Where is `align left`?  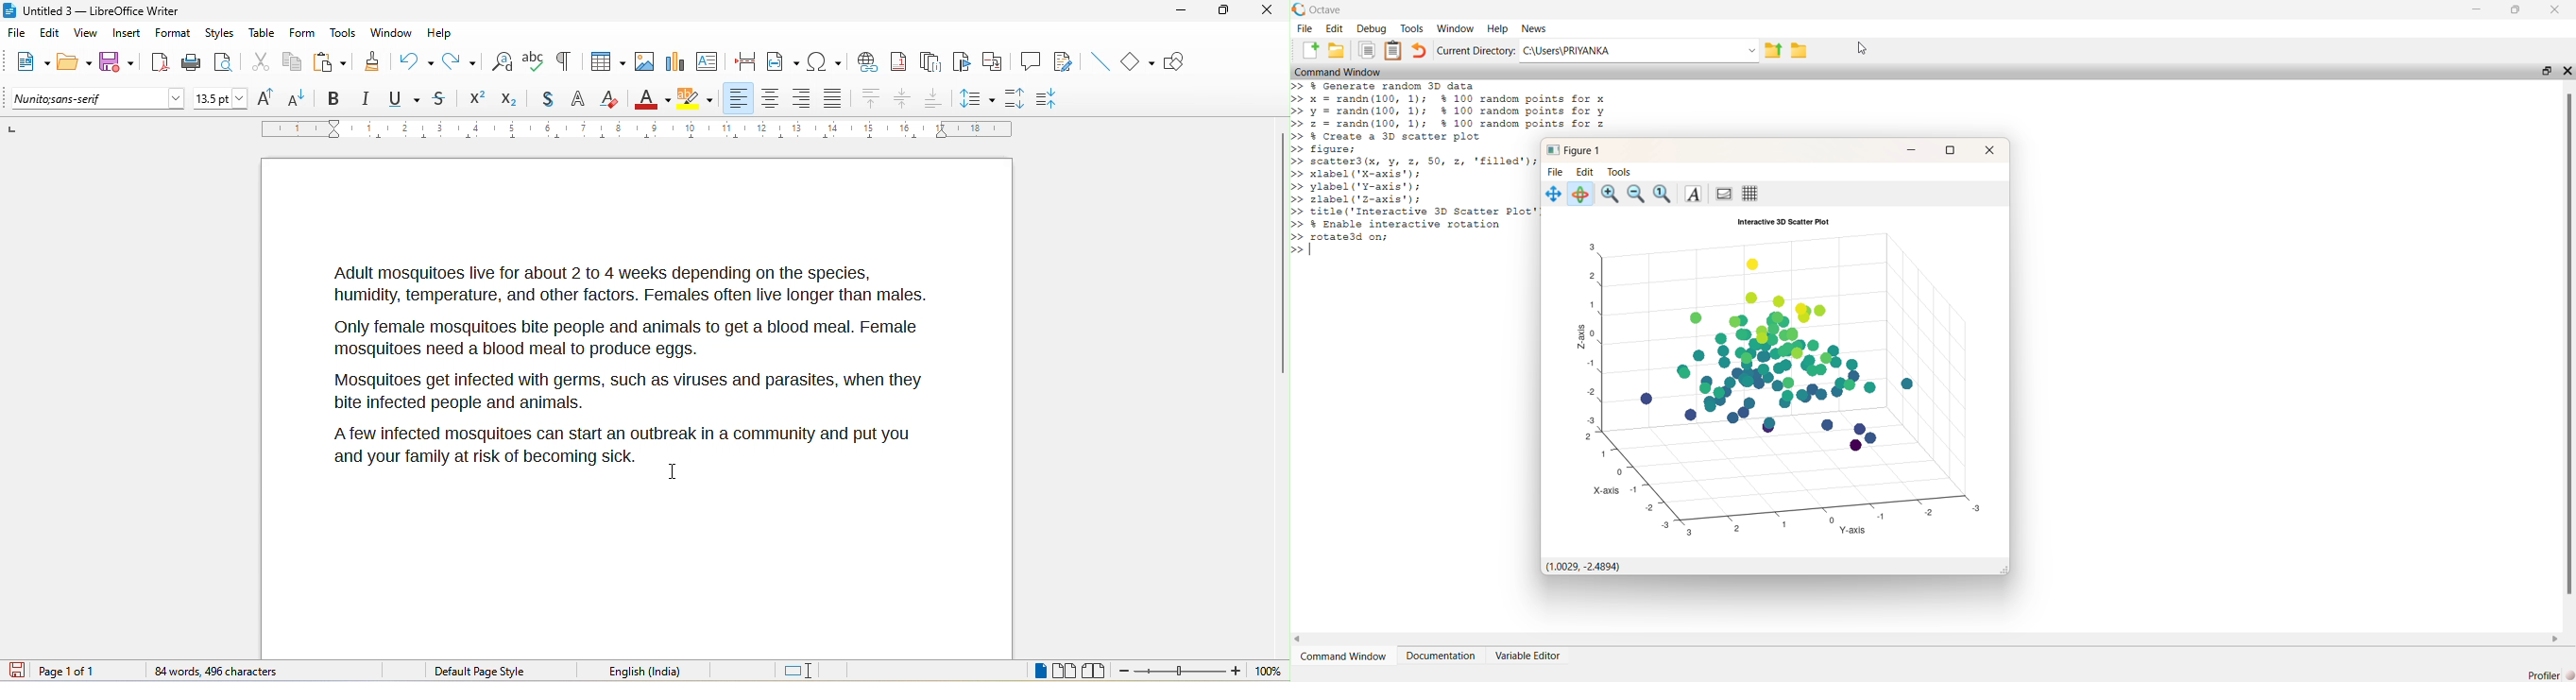 align left is located at coordinates (738, 97).